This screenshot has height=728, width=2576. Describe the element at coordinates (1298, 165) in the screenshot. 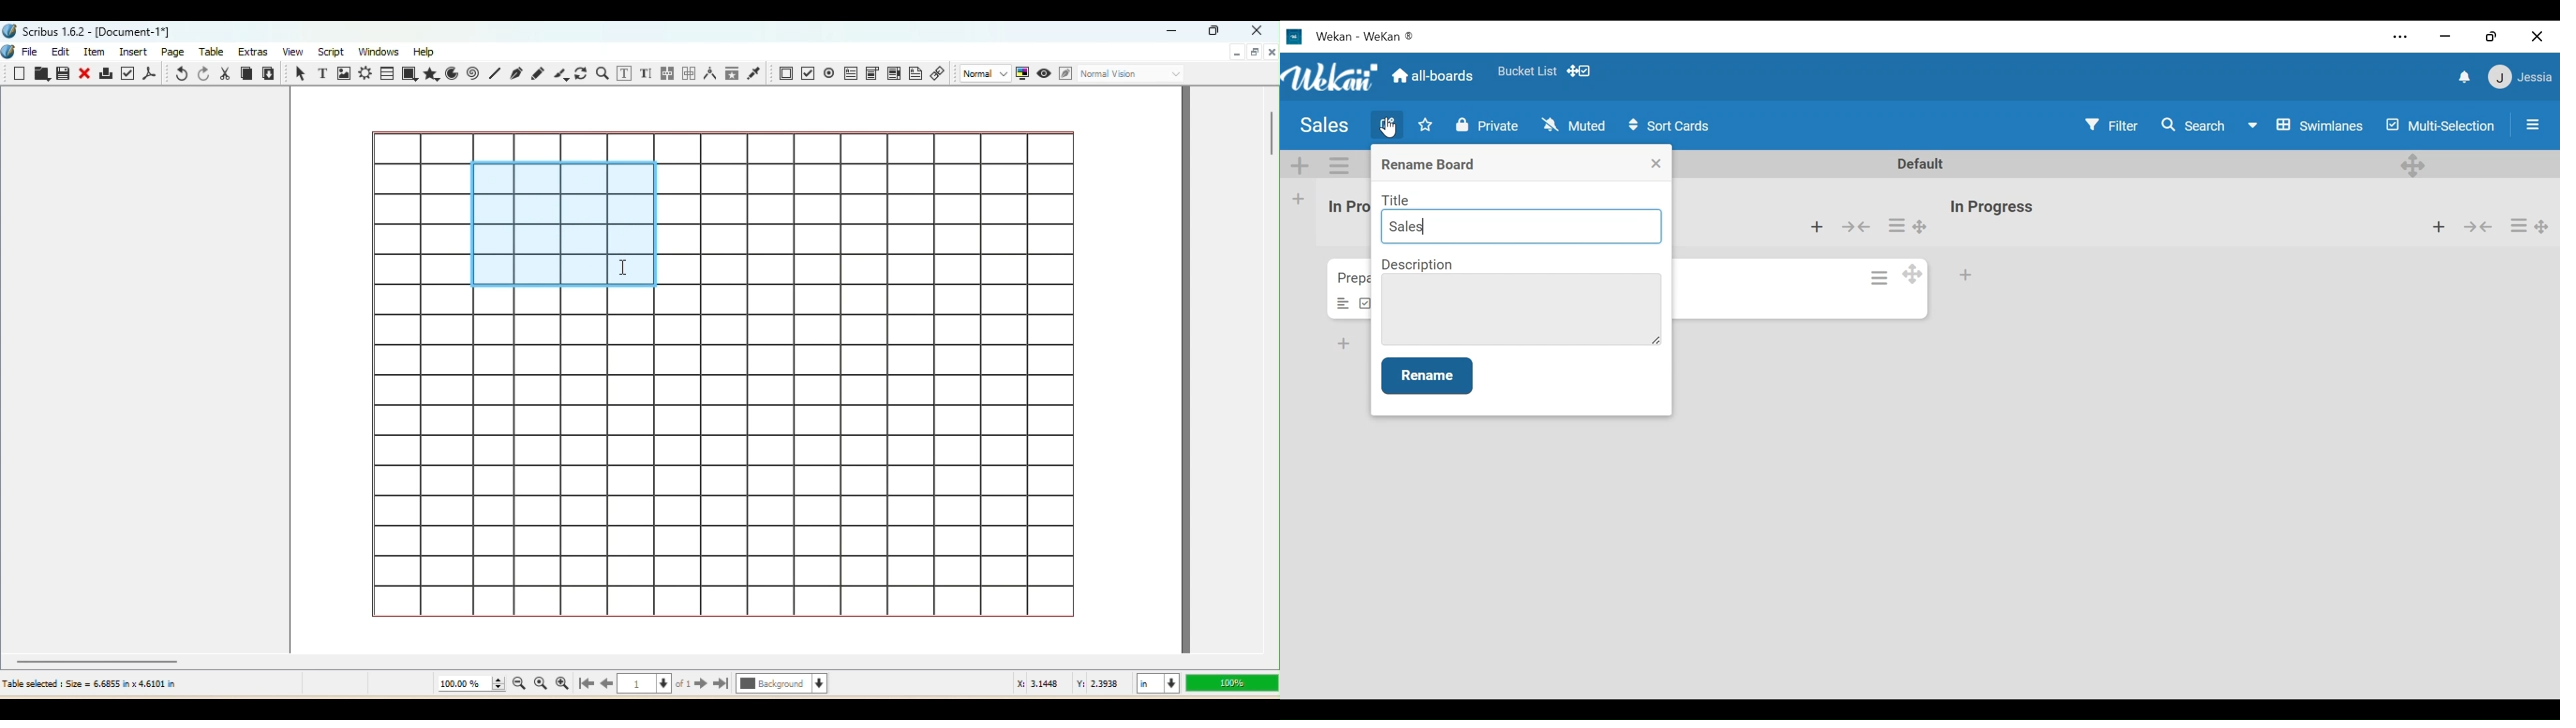

I see `Add Swimlane` at that location.